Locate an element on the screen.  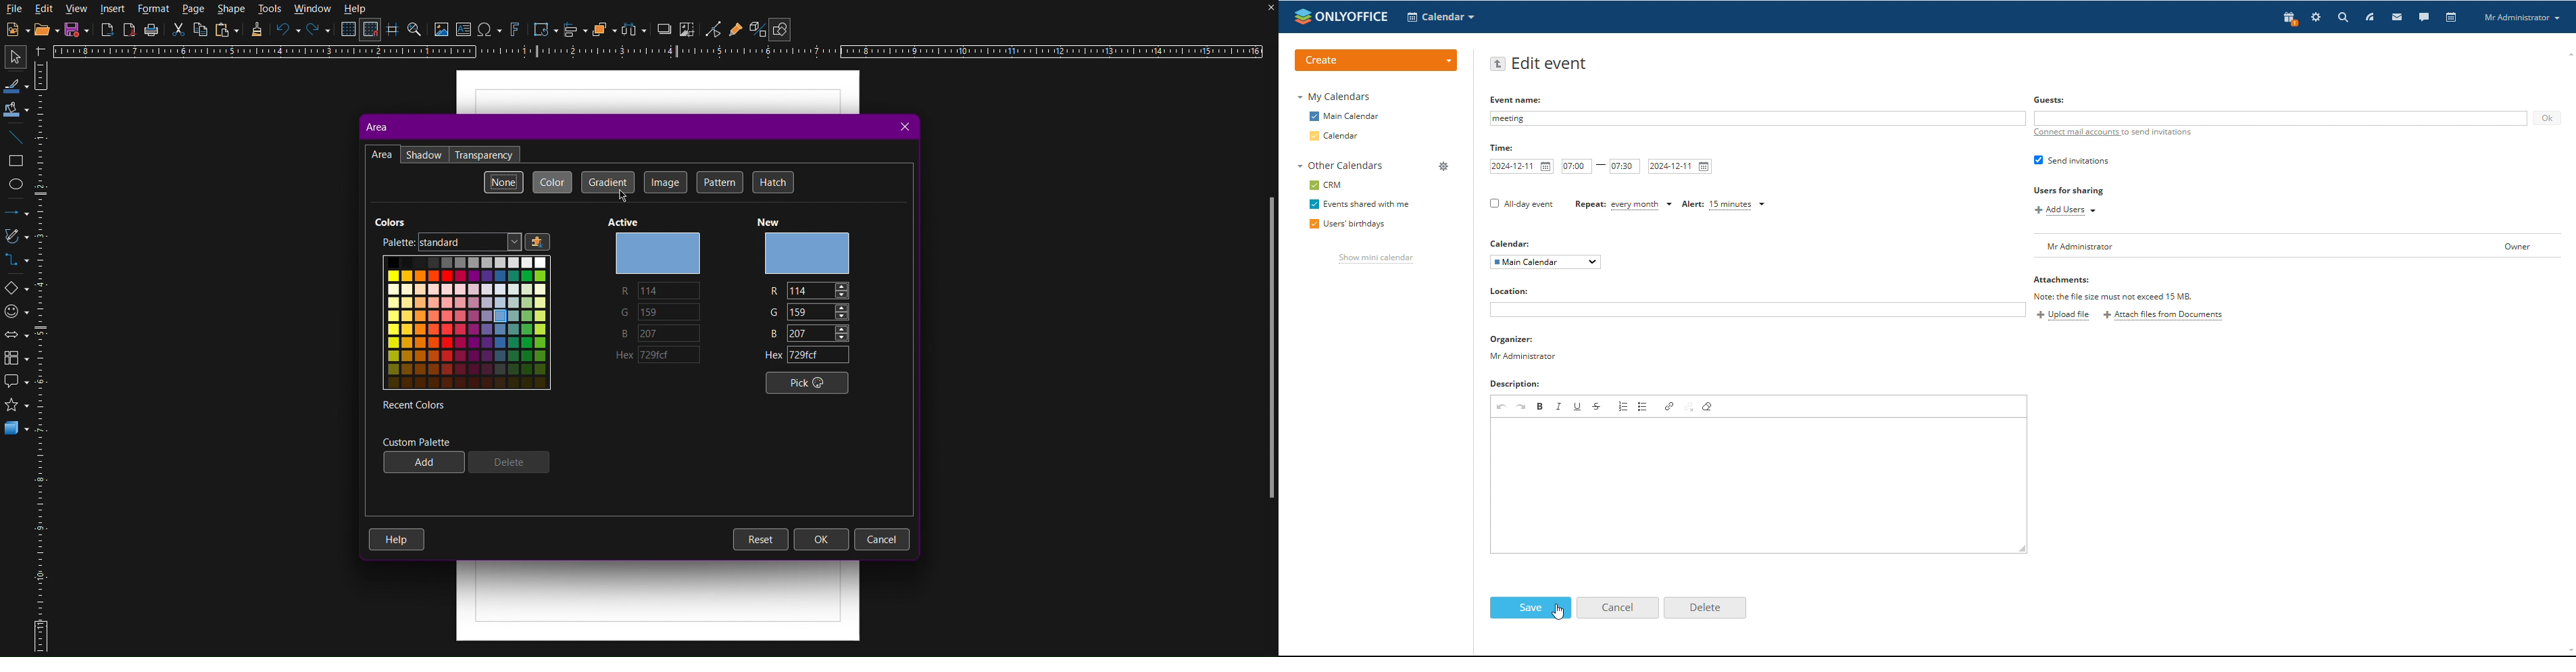
Open is located at coordinates (43, 29).